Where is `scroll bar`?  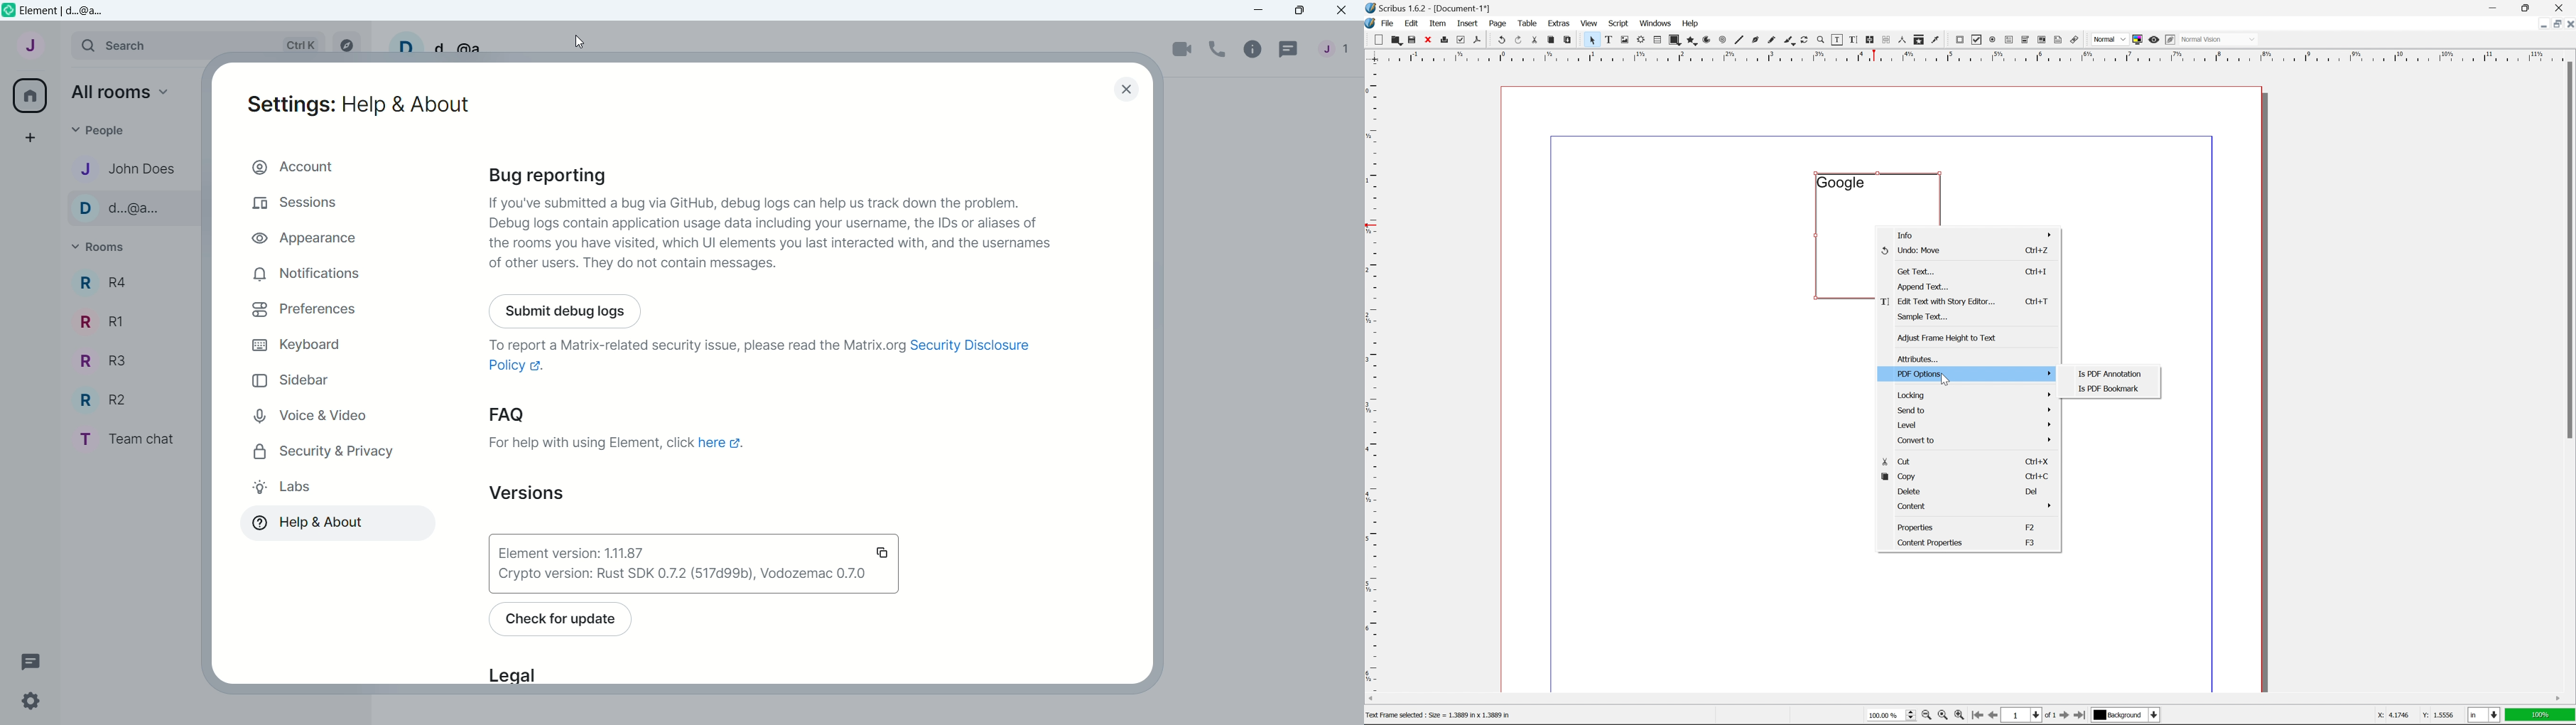 scroll bar is located at coordinates (2568, 249).